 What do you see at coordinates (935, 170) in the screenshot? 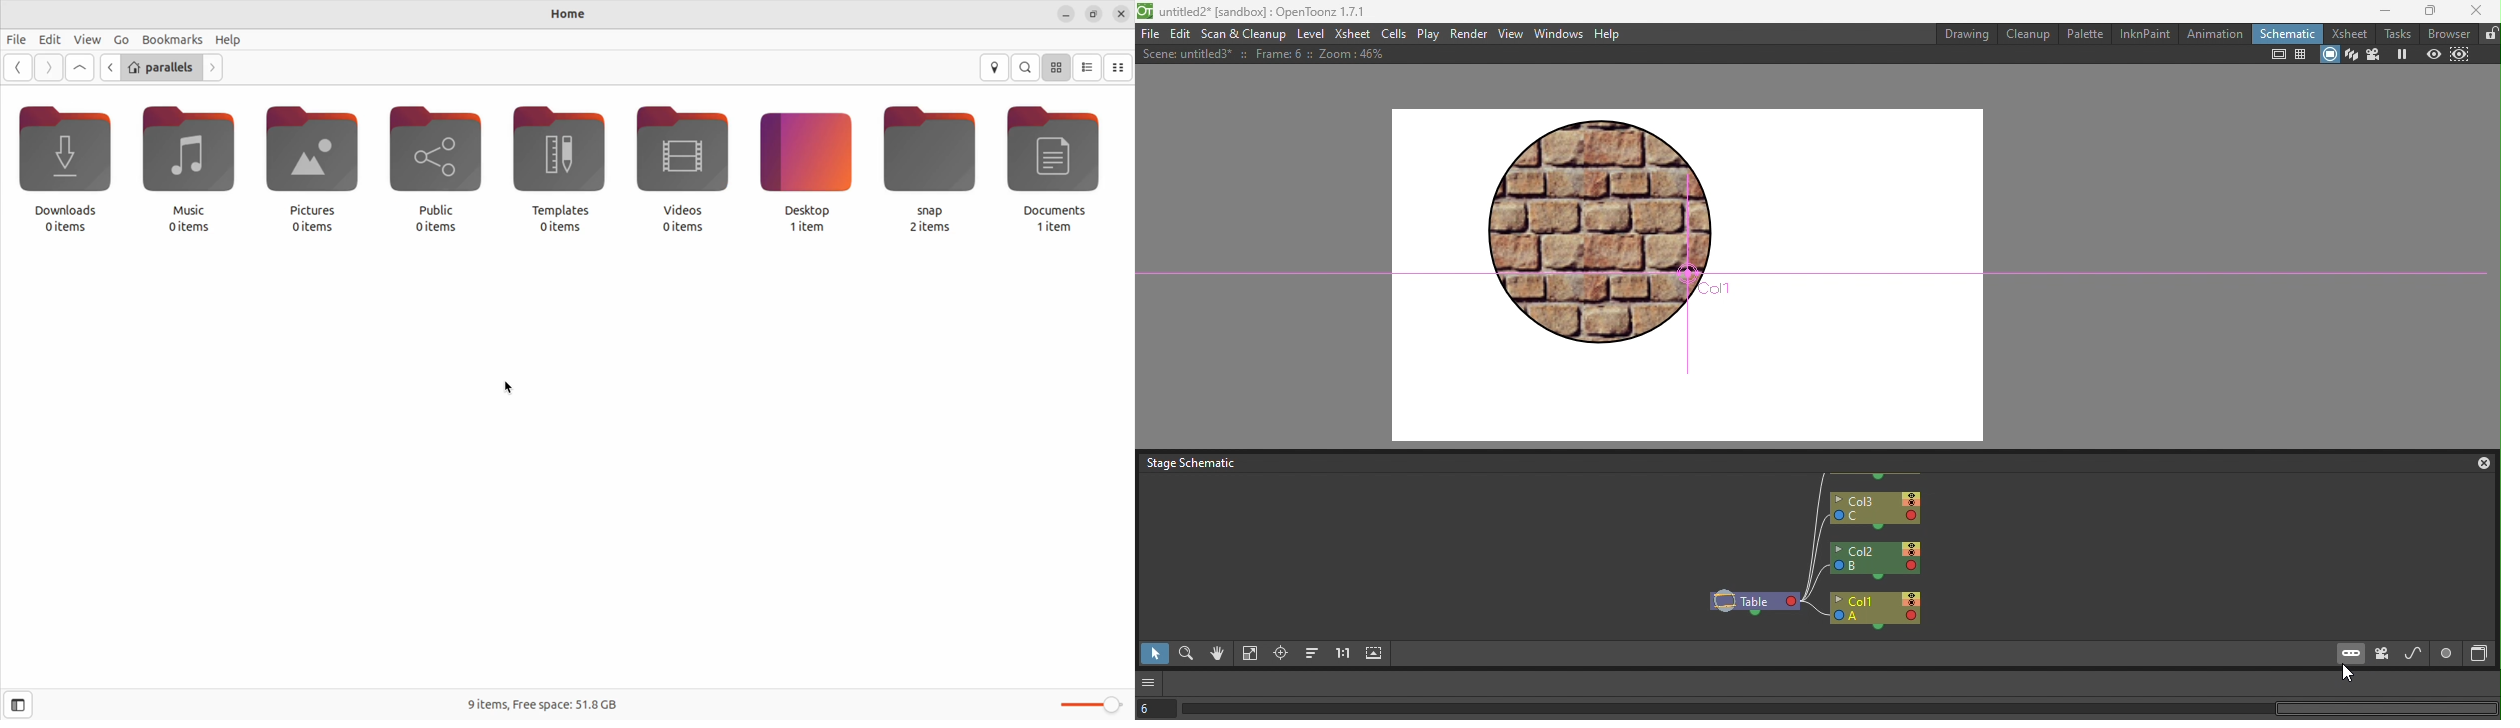
I see `snap` at bounding box center [935, 170].